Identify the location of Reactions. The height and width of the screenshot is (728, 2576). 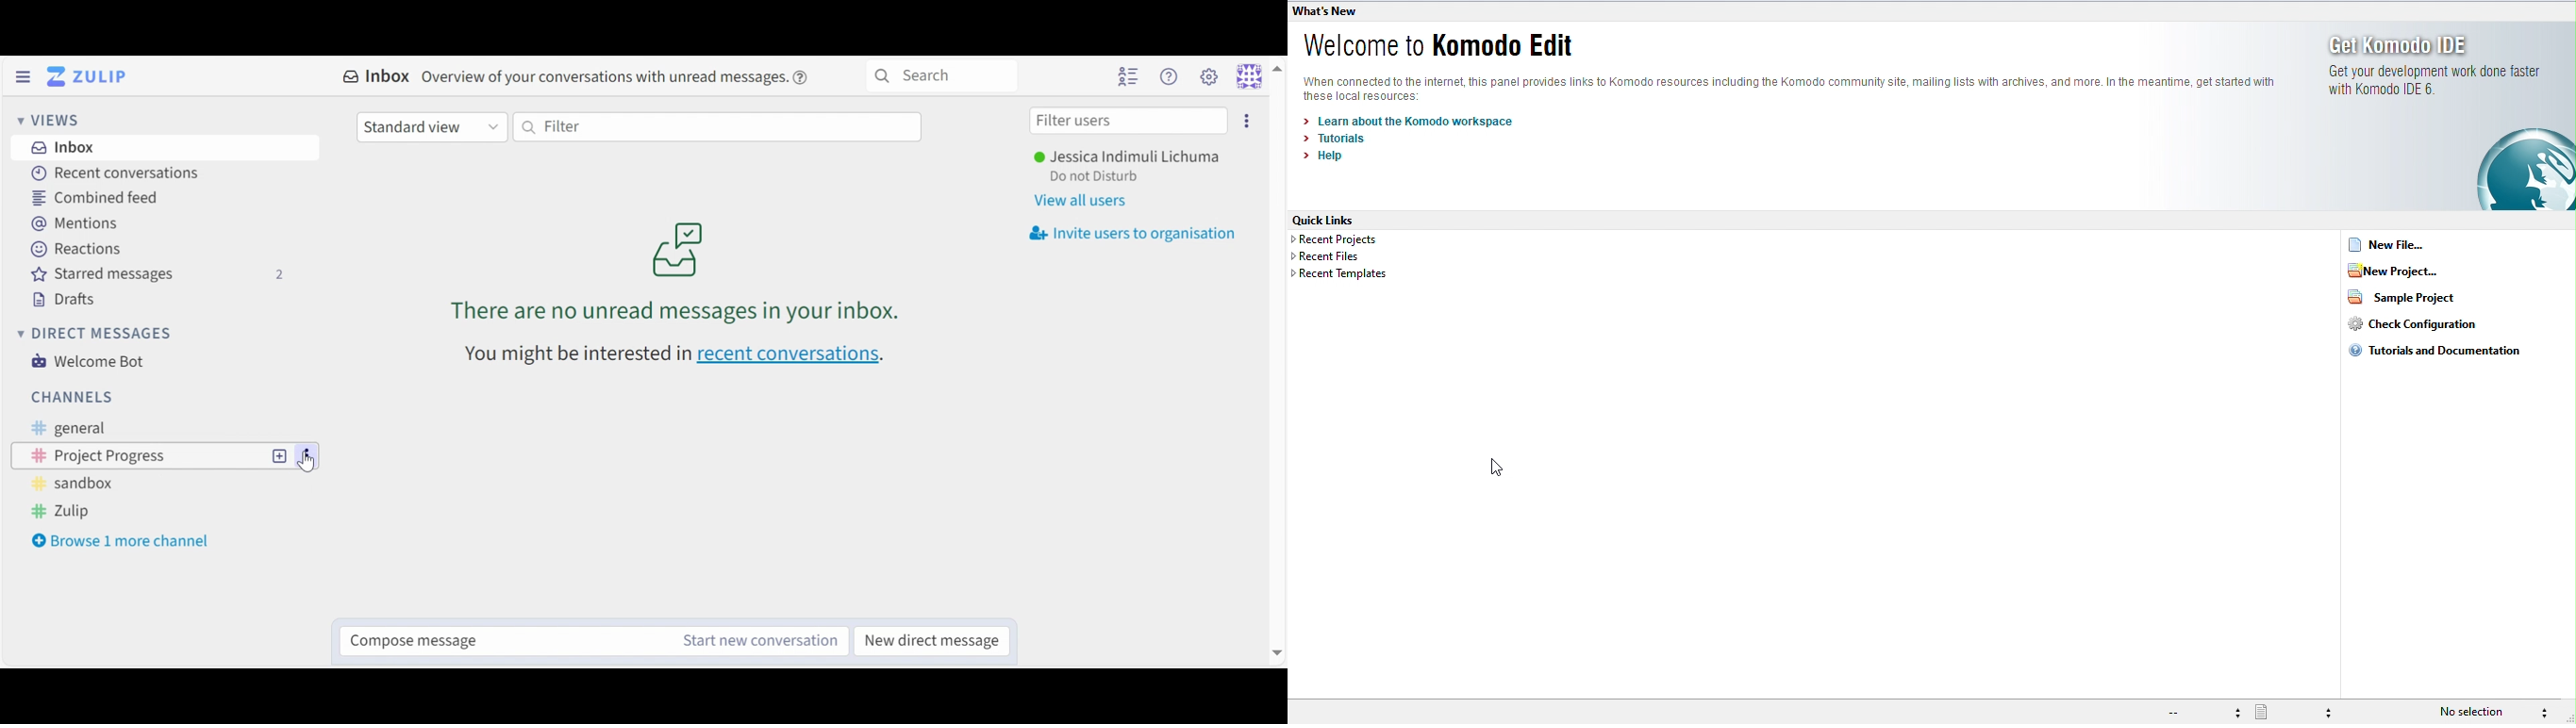
(78, 250).